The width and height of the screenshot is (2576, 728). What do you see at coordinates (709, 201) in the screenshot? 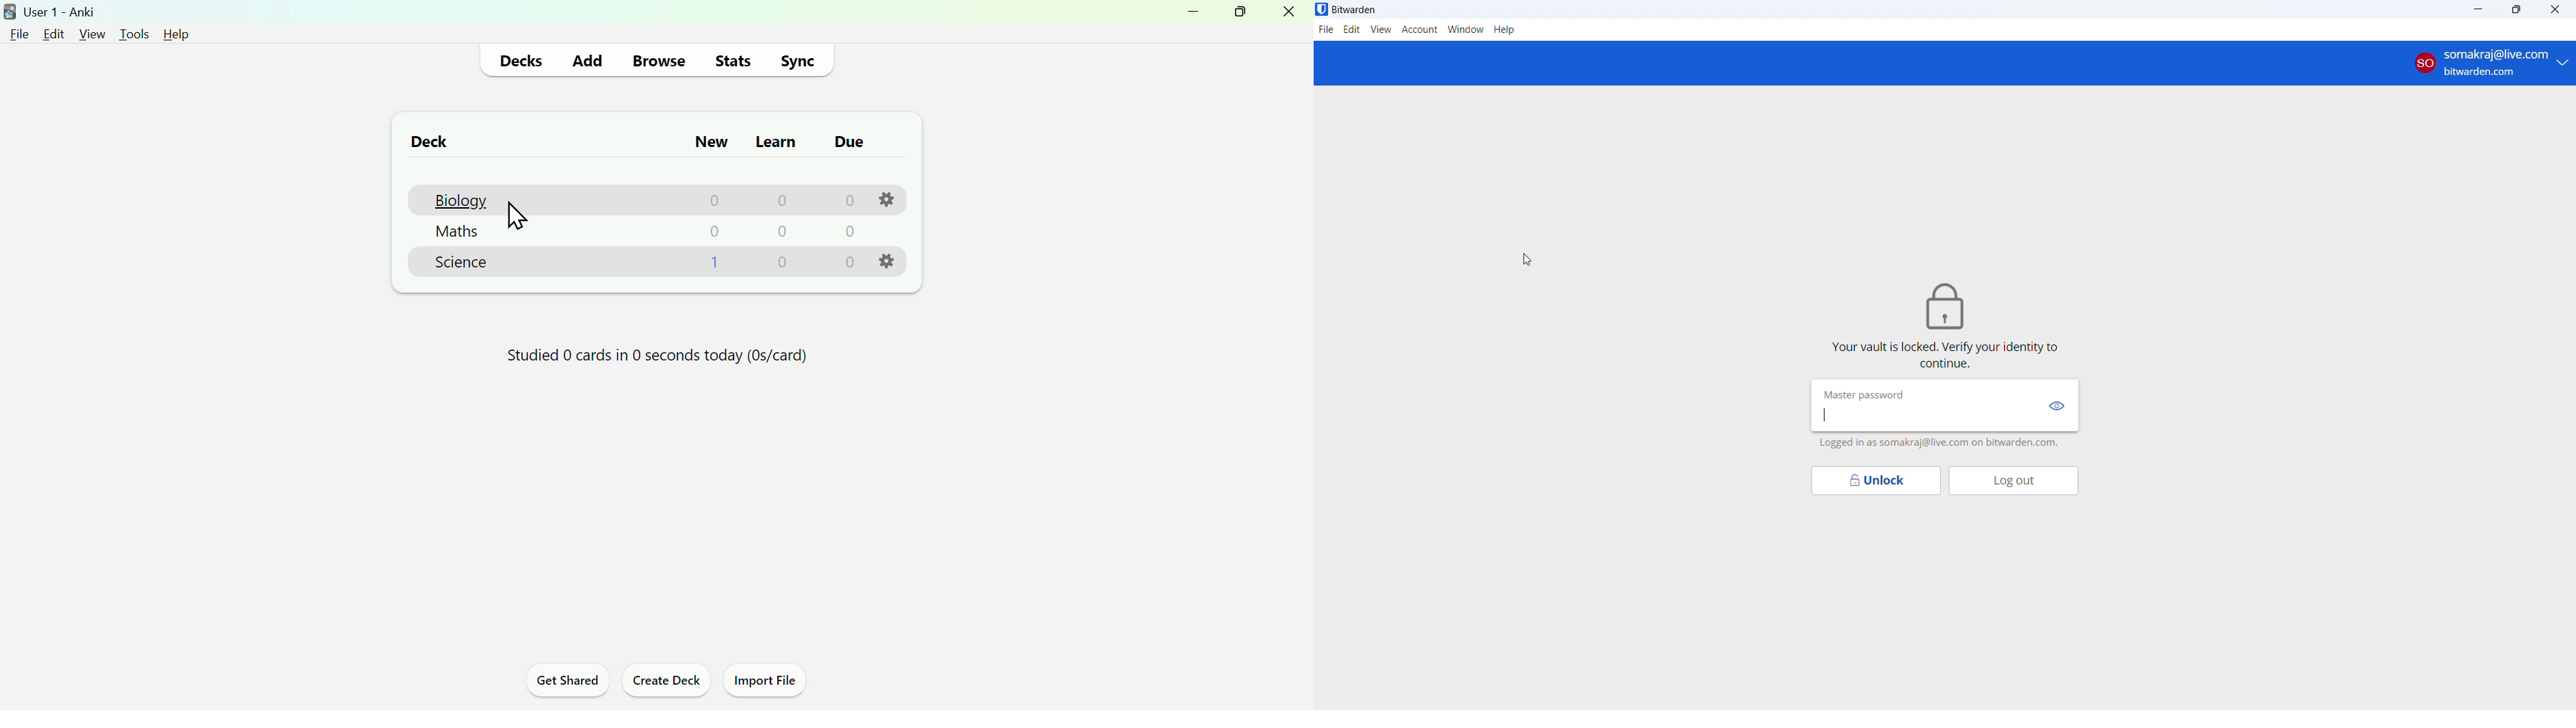
I see `0` at bounding box center [709, 201].